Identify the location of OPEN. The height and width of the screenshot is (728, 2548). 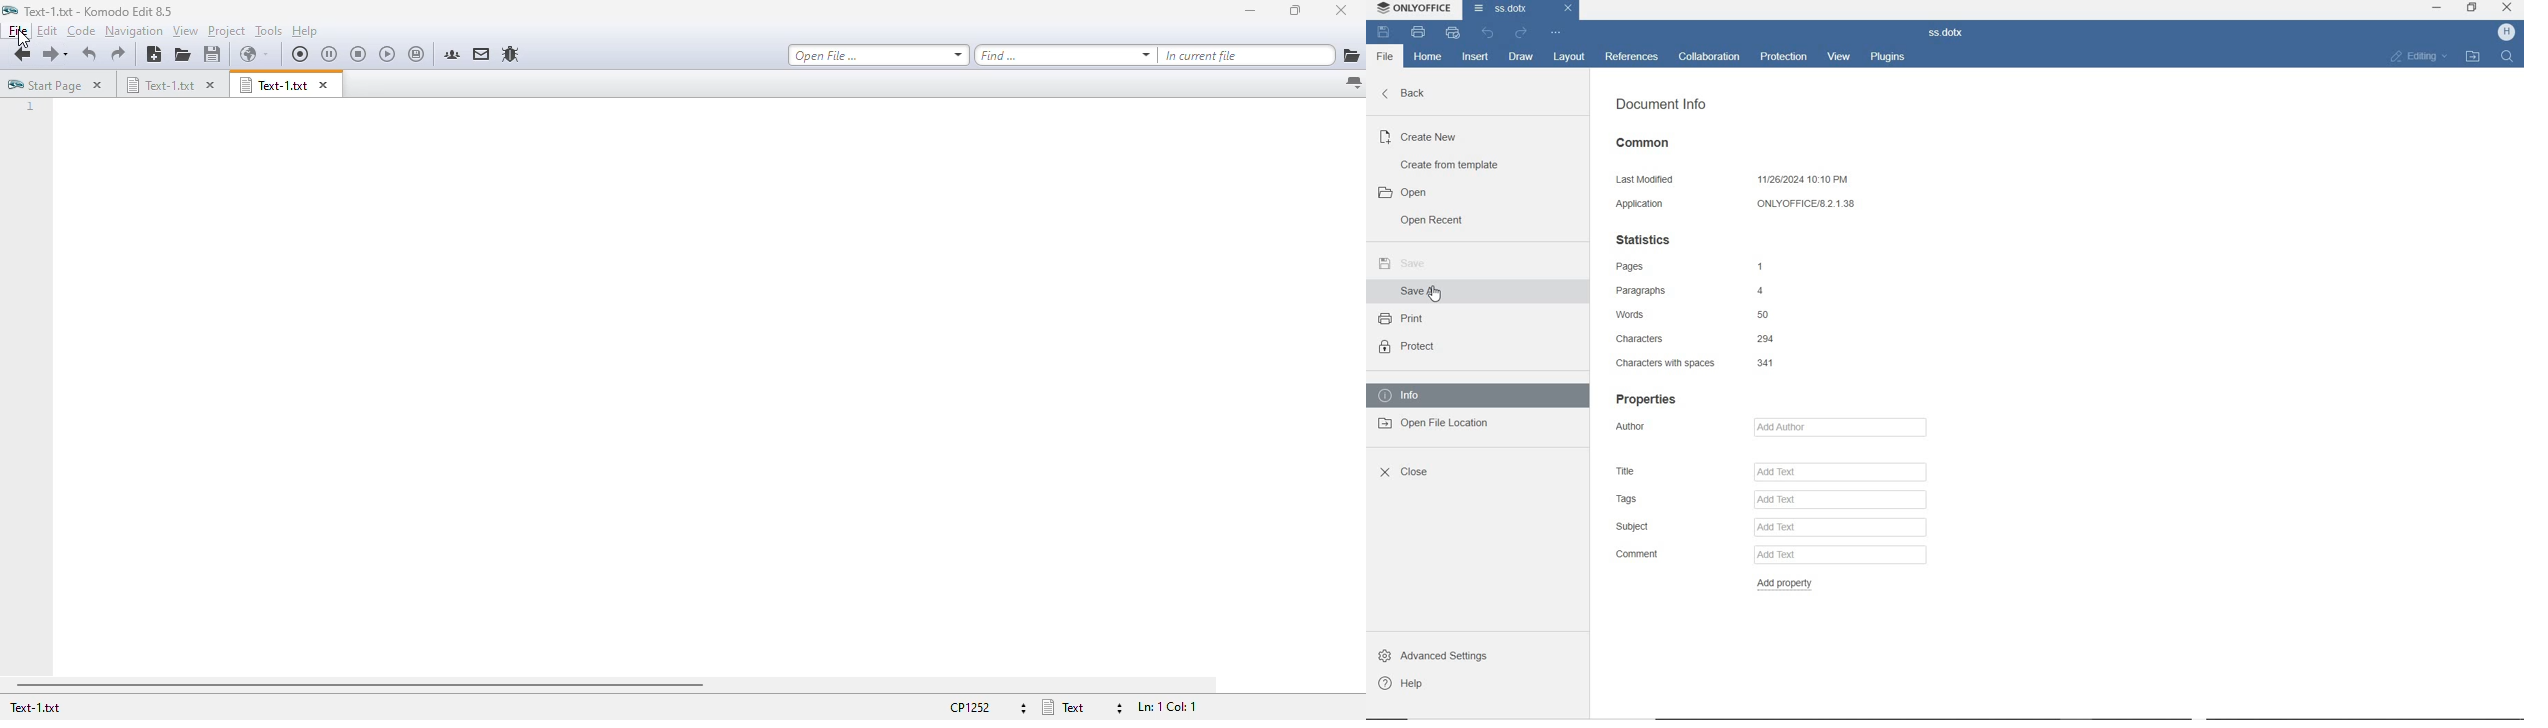
(1411, 197).